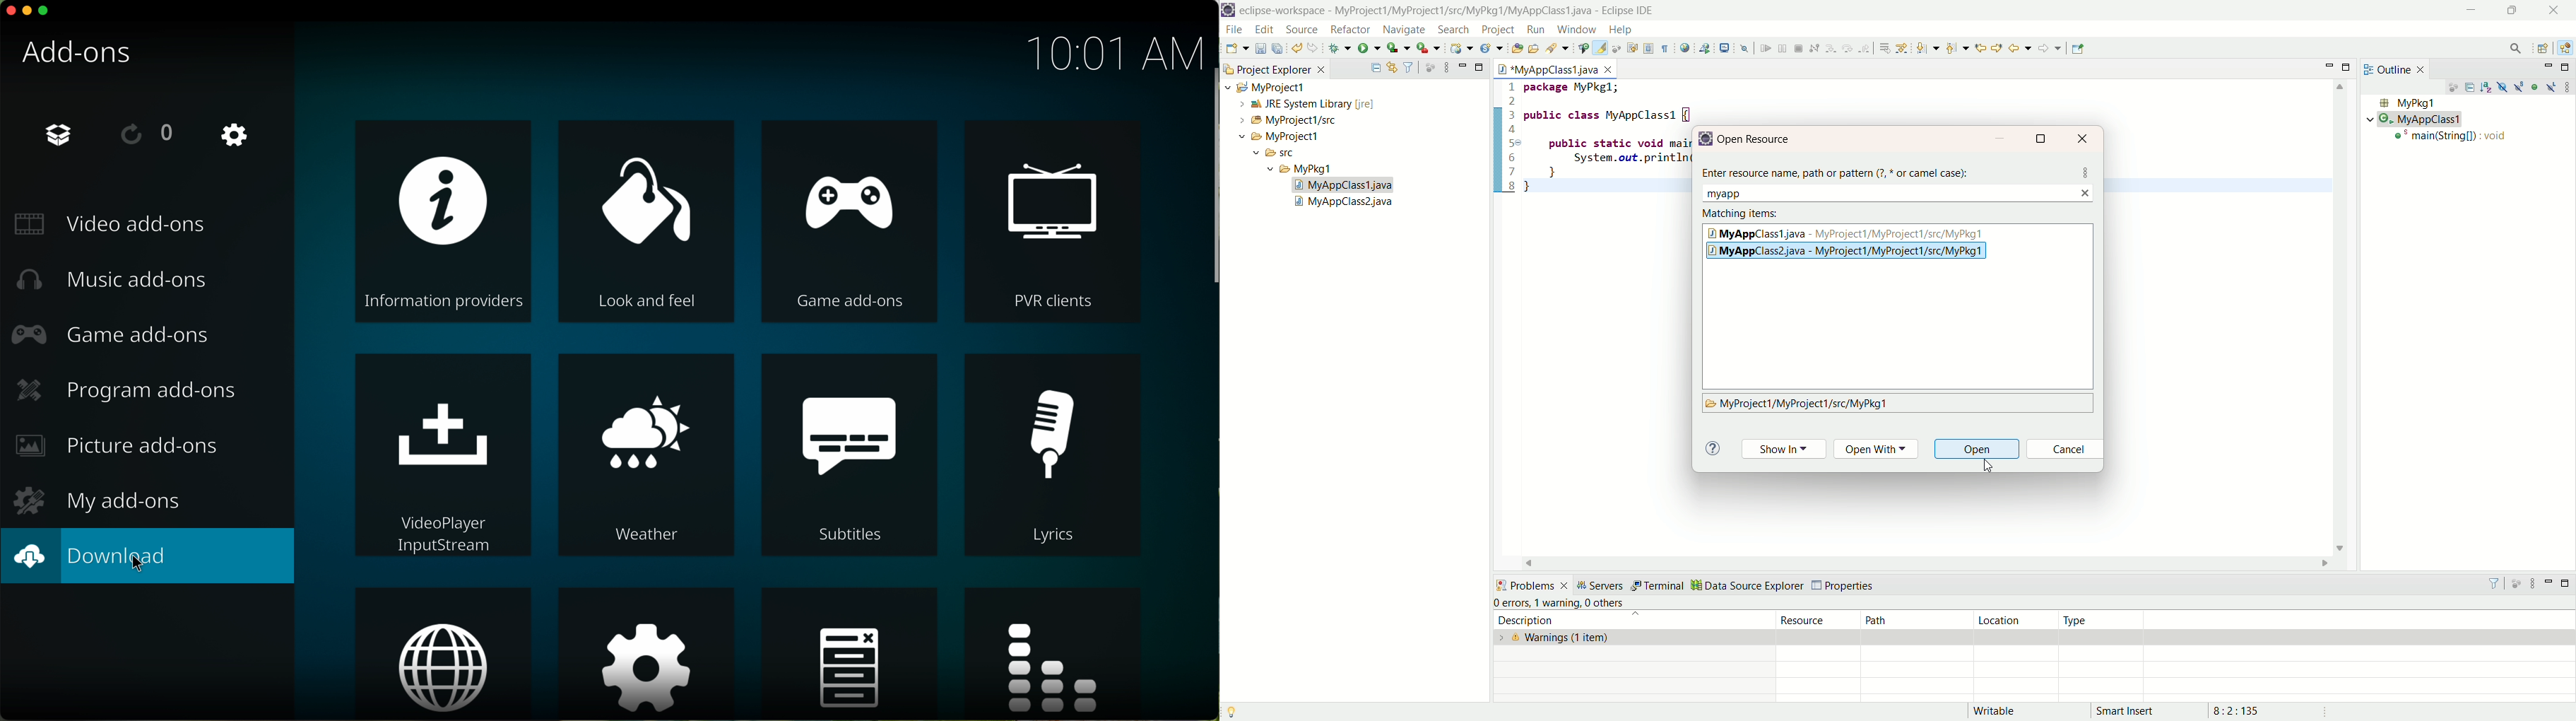  Describe the element at coordinates (1428, 49) in the screenshot. I see `run last tool` at that location.